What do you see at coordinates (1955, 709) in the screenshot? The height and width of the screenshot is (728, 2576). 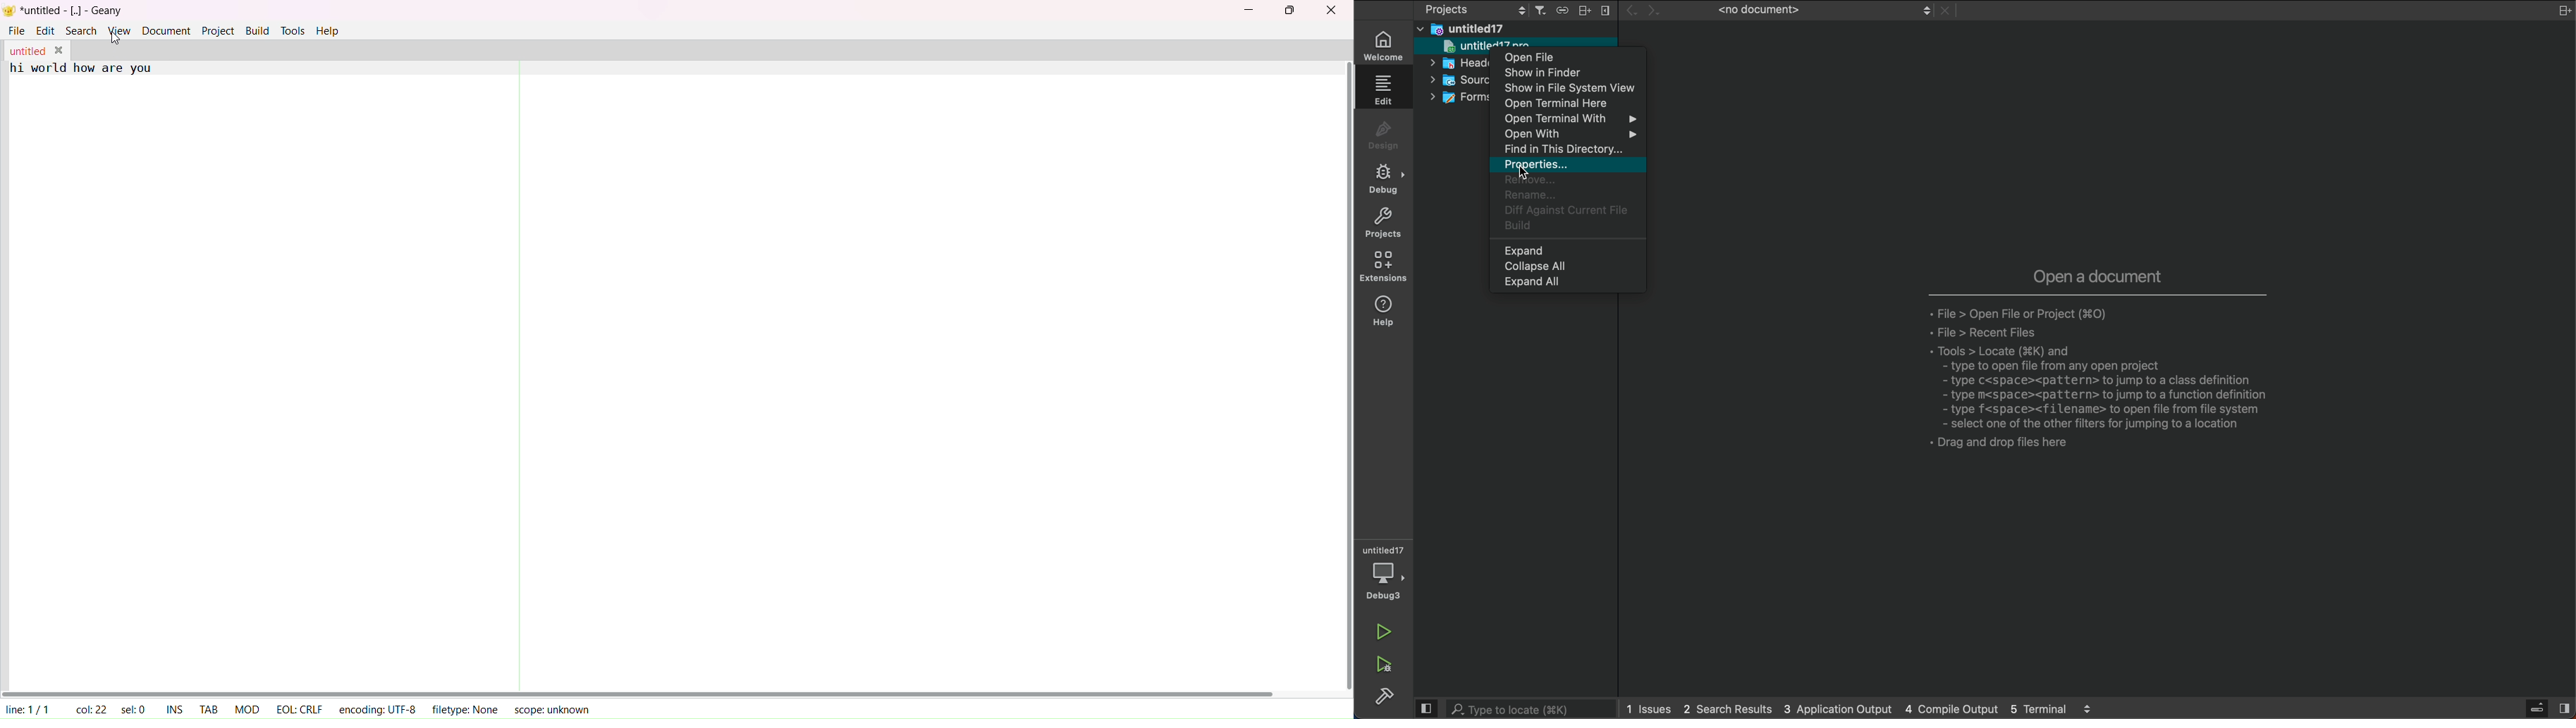 I see `4 compile output` at bounding box center [1955, 709].